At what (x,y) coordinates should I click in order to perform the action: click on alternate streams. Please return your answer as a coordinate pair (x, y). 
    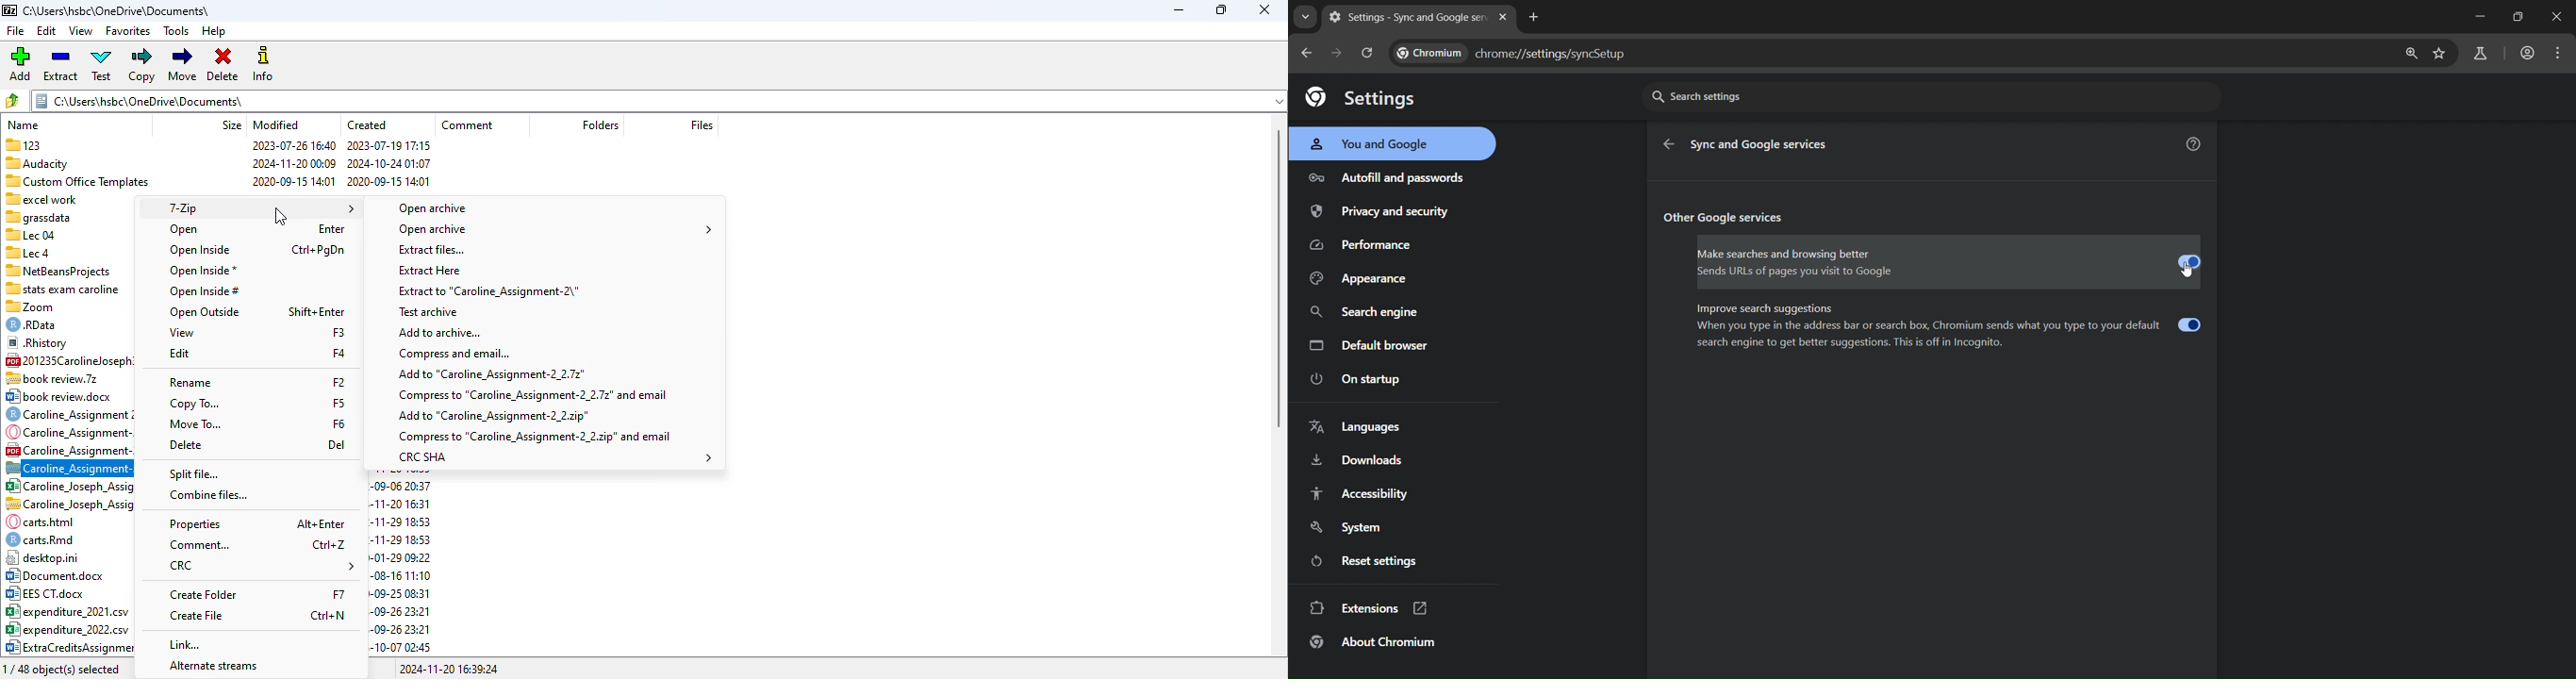
    Looking at the image, I should click on (212, 666).